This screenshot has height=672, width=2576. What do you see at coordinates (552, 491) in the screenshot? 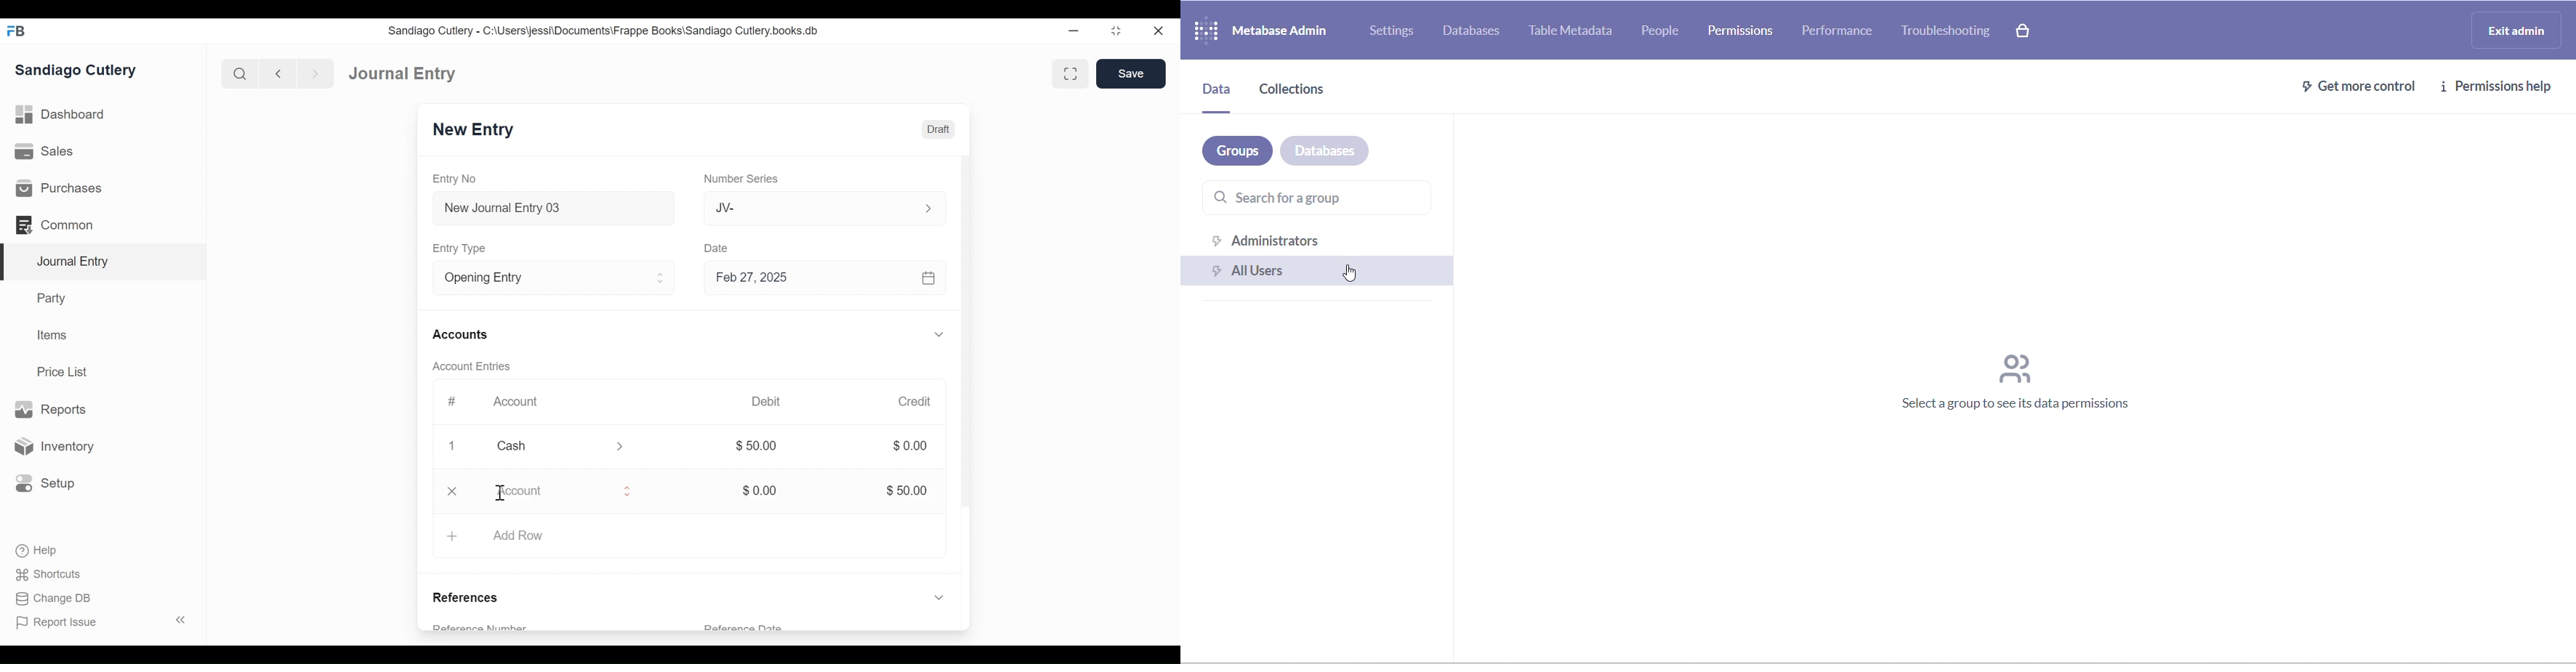
I see `Account` at bounding box center [552, 491].